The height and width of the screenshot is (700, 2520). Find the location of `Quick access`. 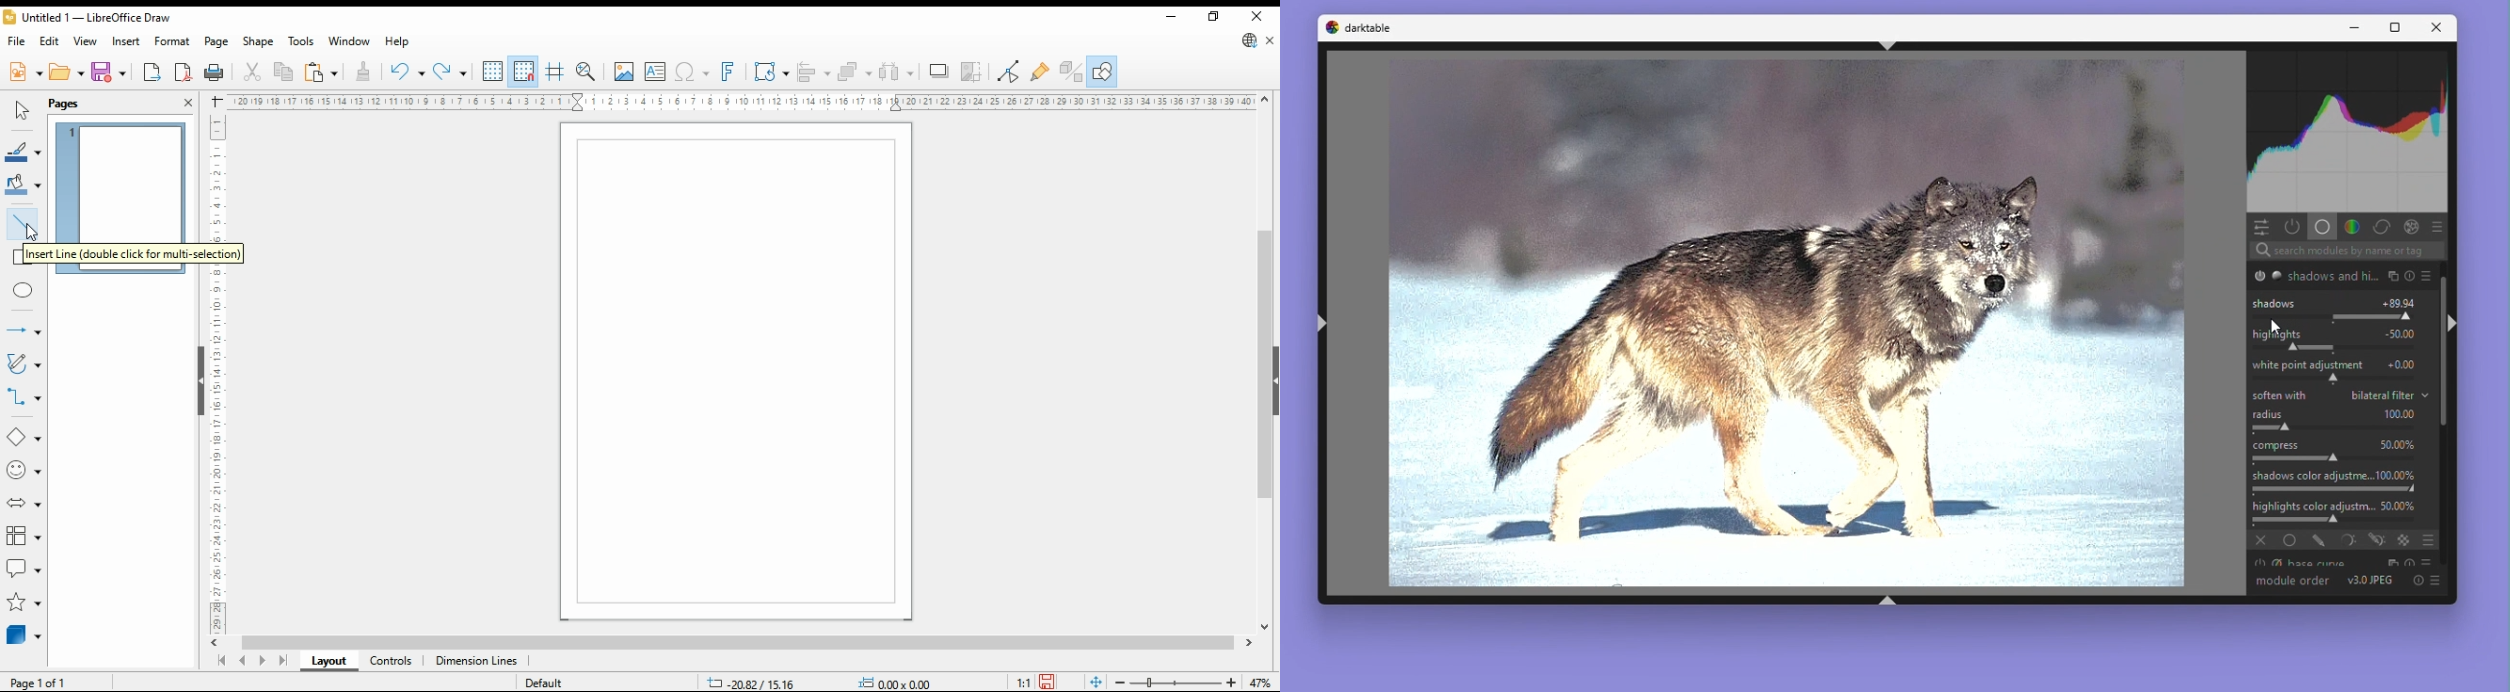

Quick access is located at coordinates (2260, 226).